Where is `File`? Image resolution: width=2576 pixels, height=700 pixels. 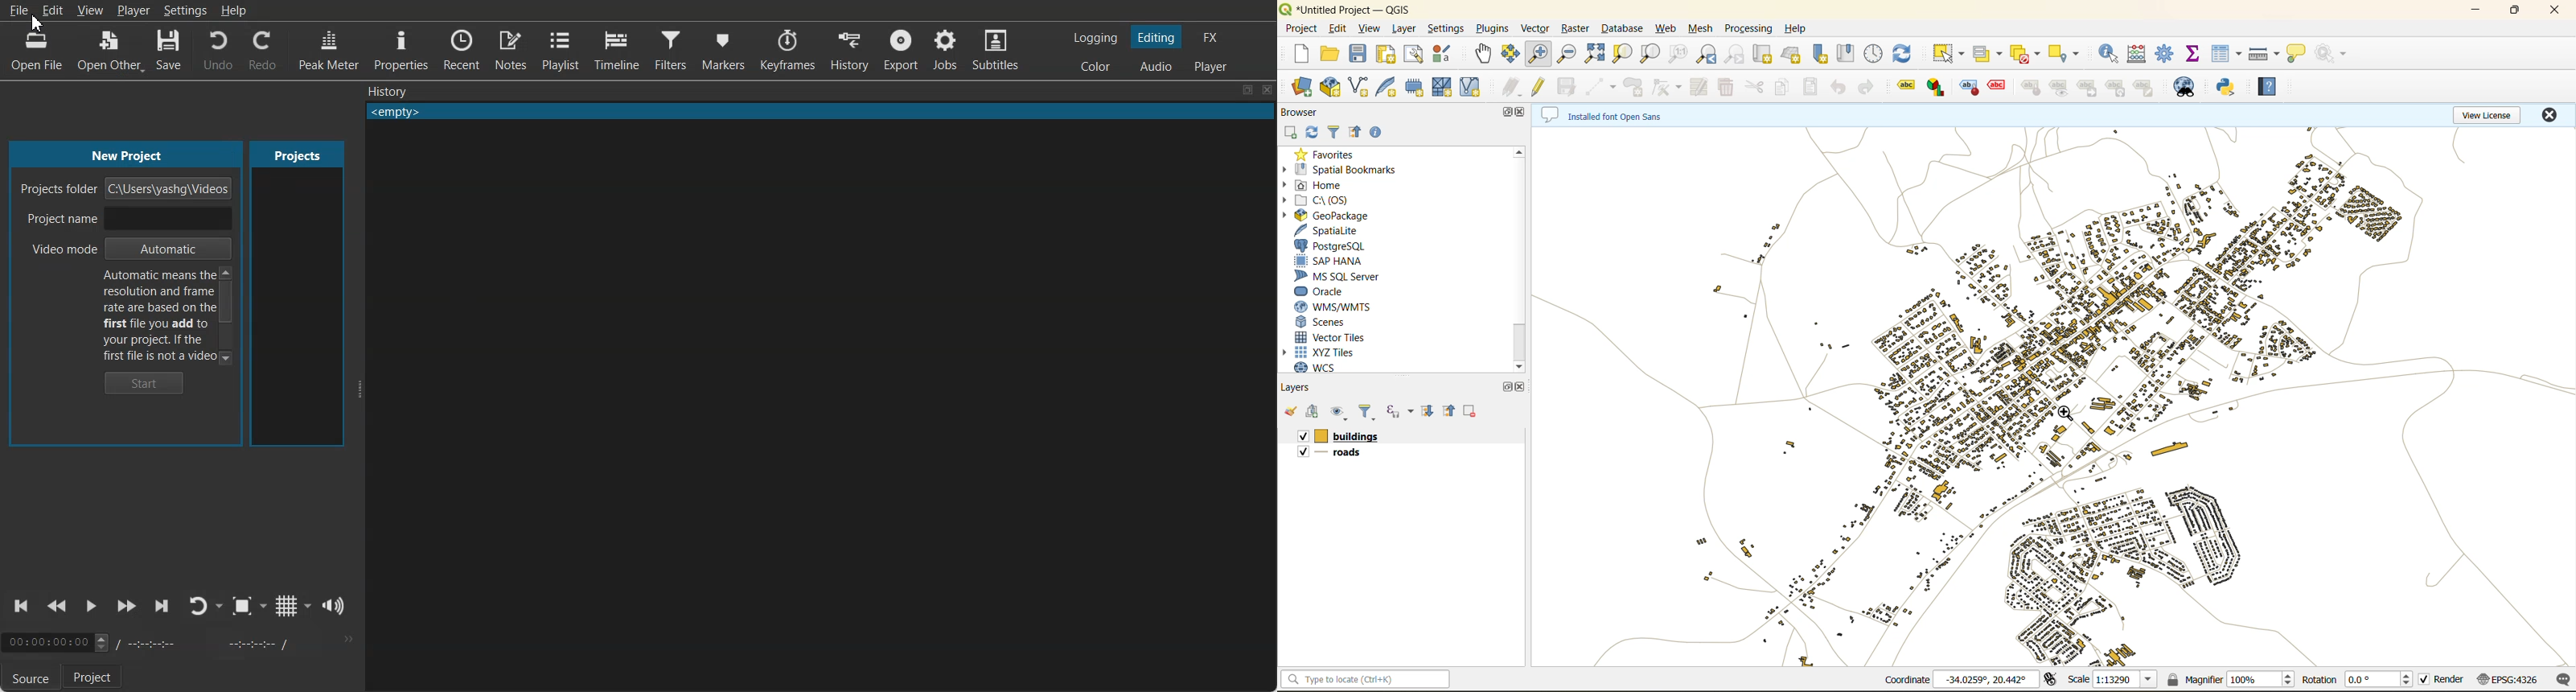
File is located at coordinates (18, 11).